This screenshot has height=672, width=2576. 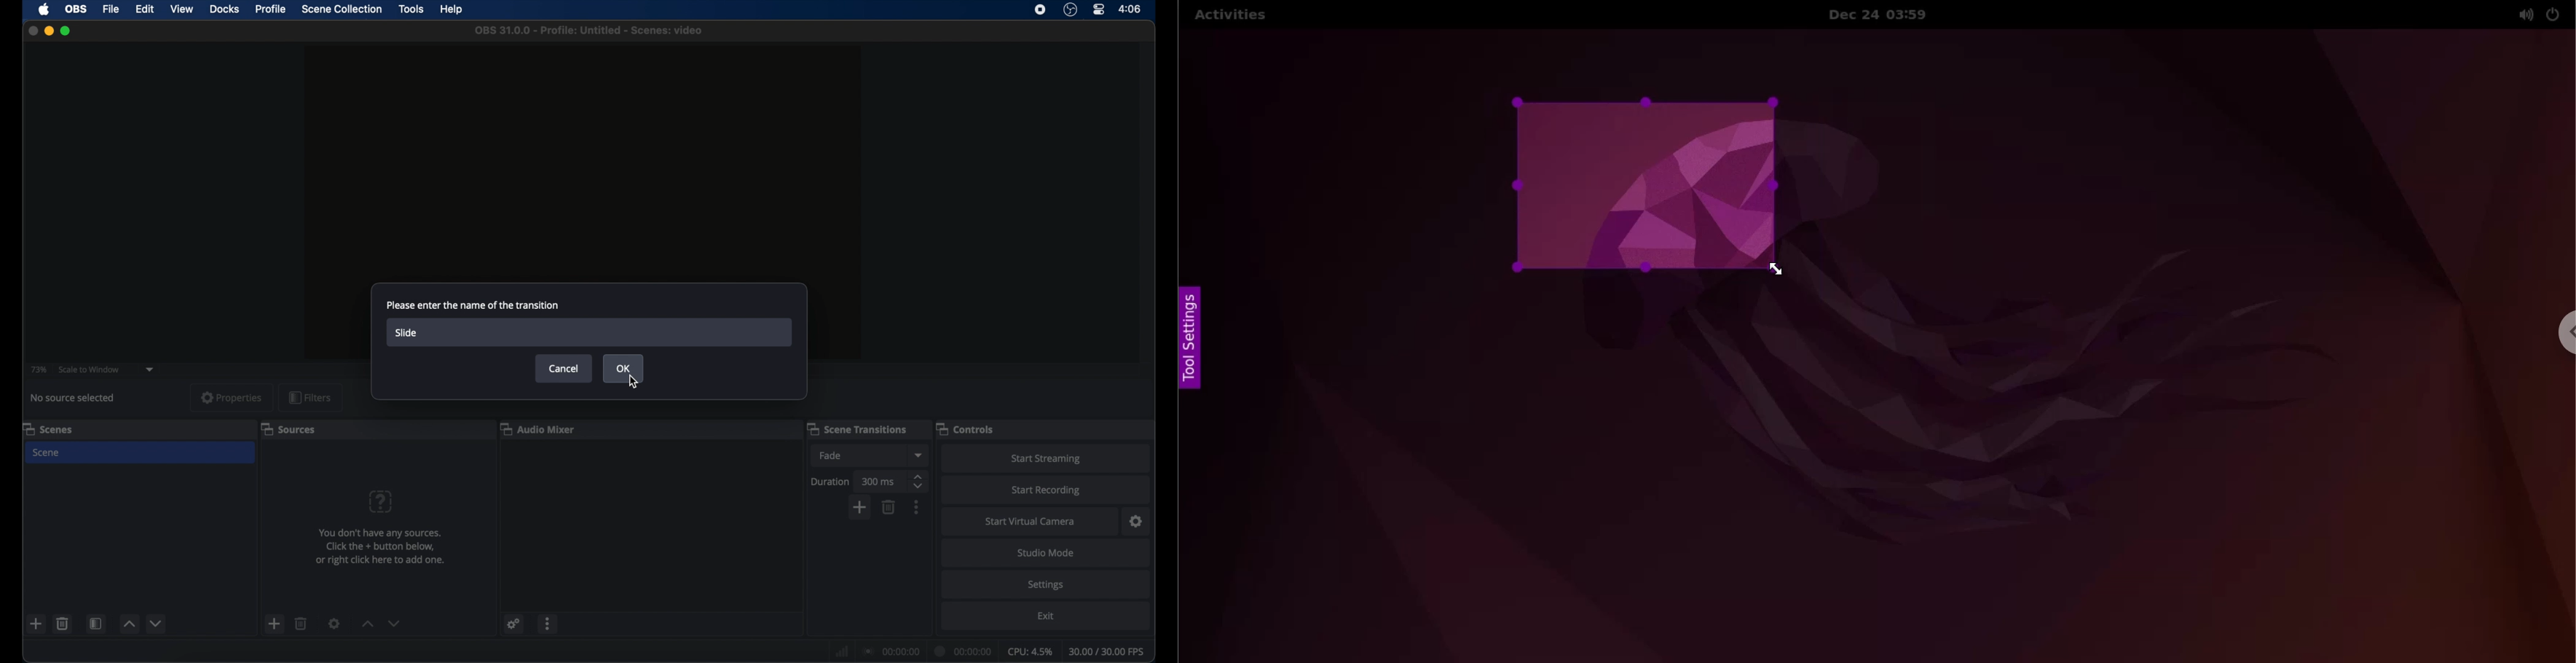 I want to click on close, so click(x=31, y=30).